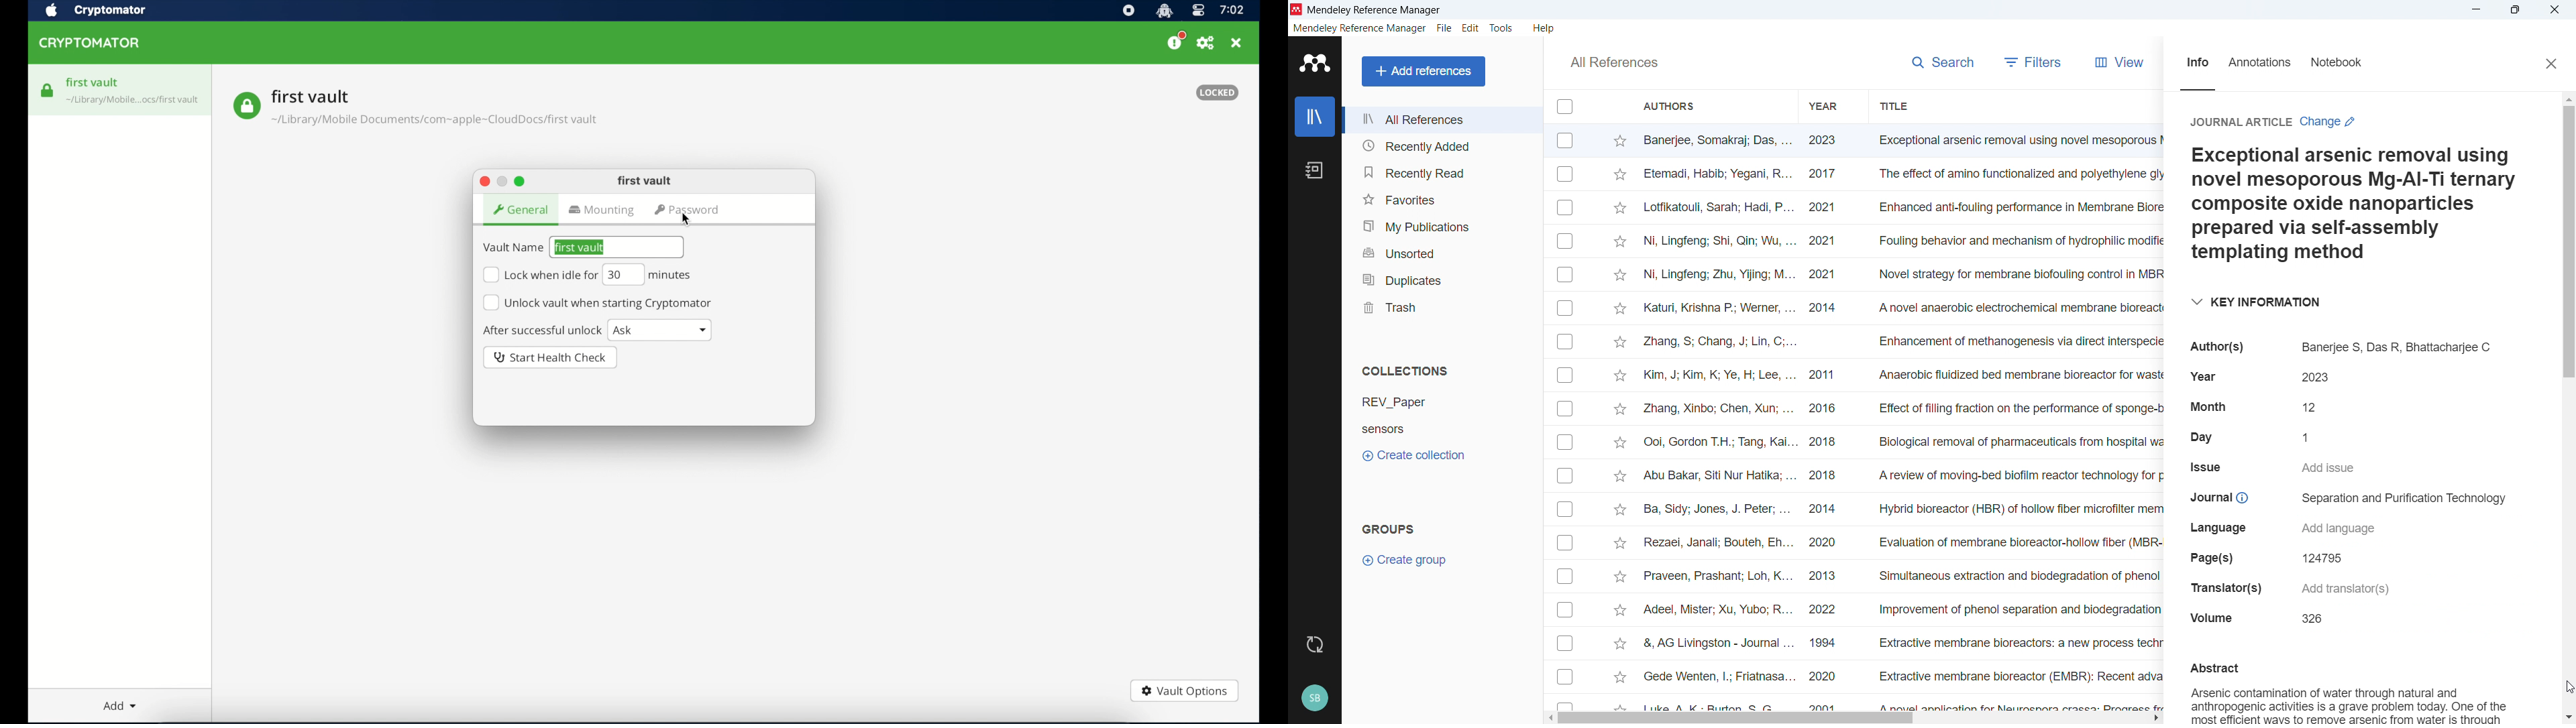 This screenshot has width=2576, height=728. What do you see at coordinates (1566, 310) in the screenshot?
I see `click to select individual entry` at bounding box center [1566, 310].